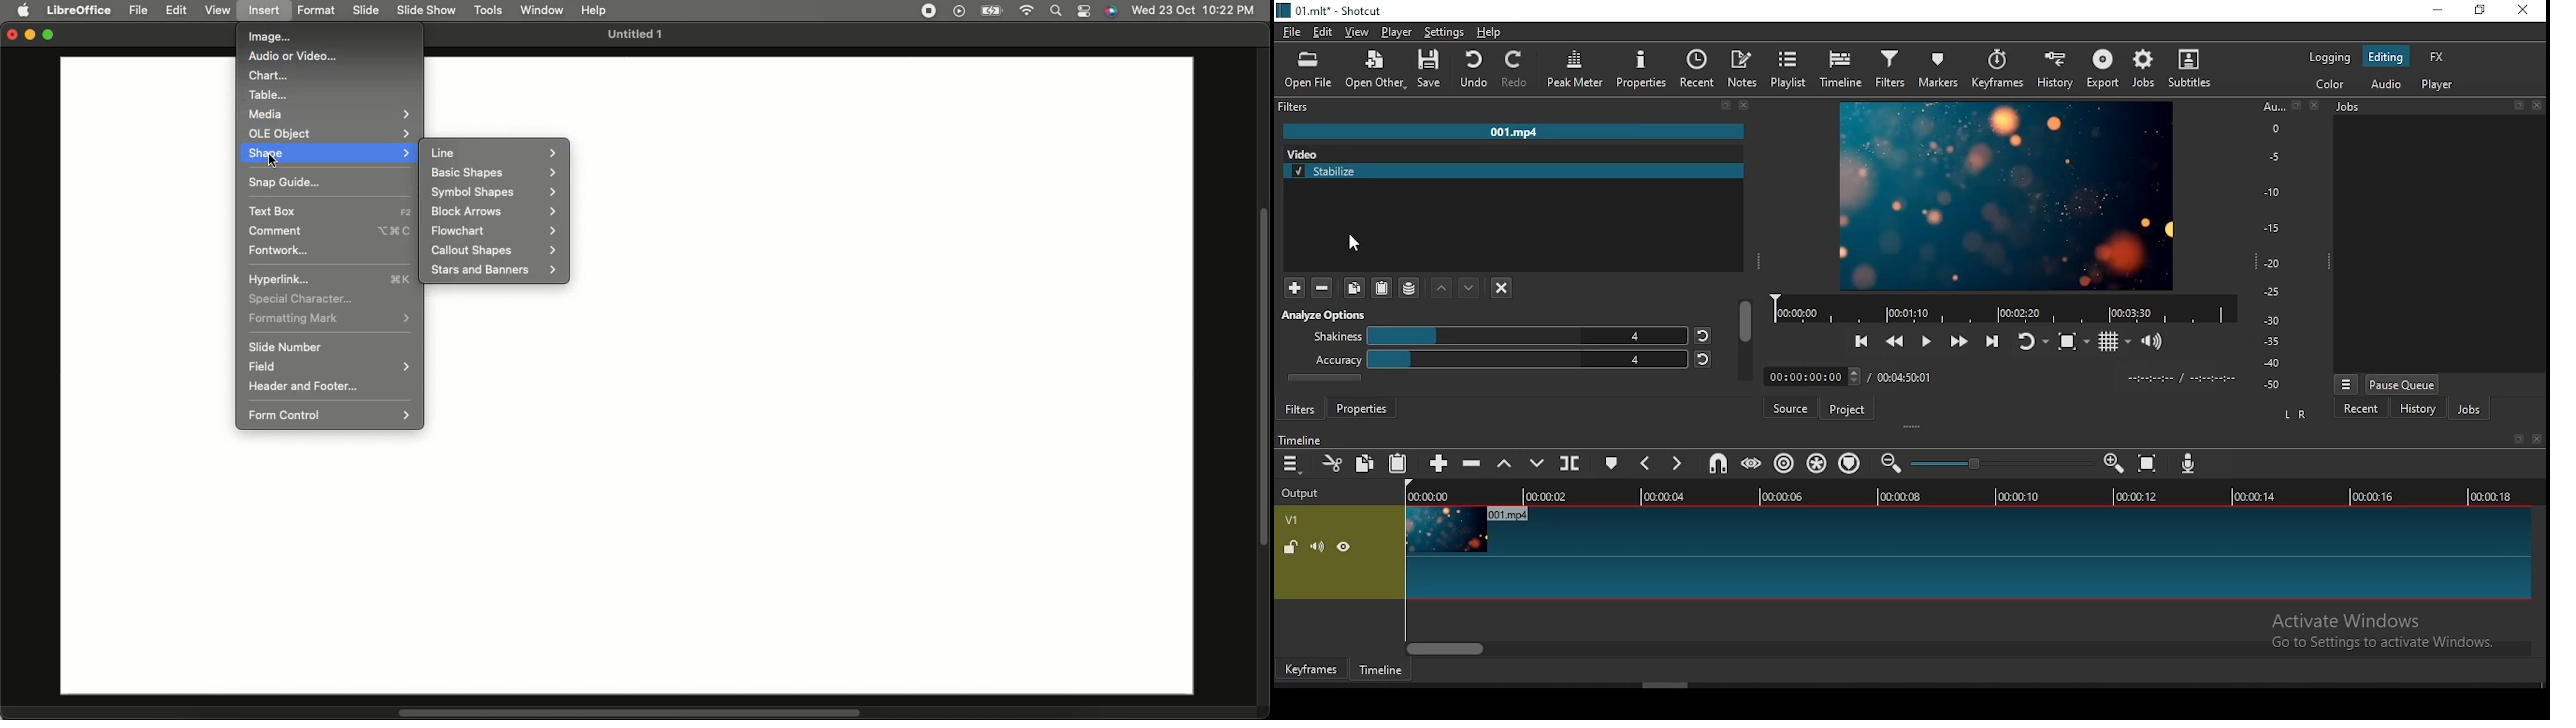 The height and width of the screenshot is (728, 2576). What do you see at coordinates (2403, 384) in the screenshot?
I see `pause queue` at bounding box center [2403, 384].